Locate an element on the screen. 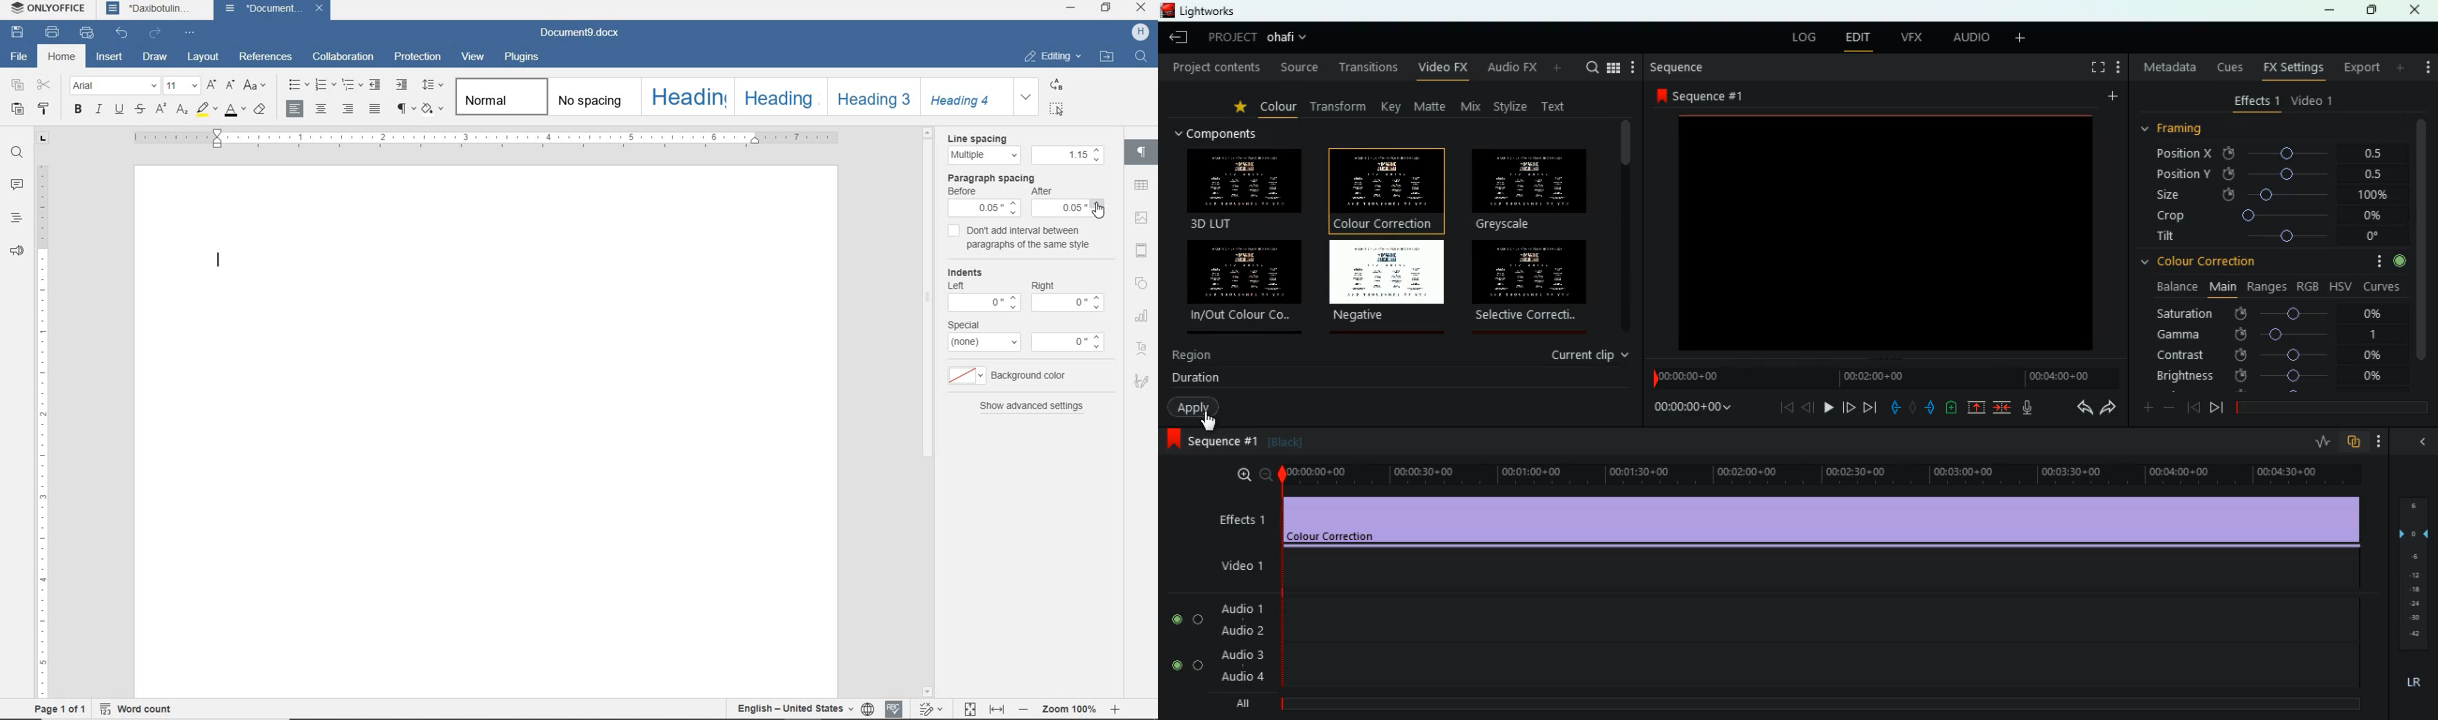 This screenshot has width=2464, height=728. increment font size is located at coordinates (212, 86).